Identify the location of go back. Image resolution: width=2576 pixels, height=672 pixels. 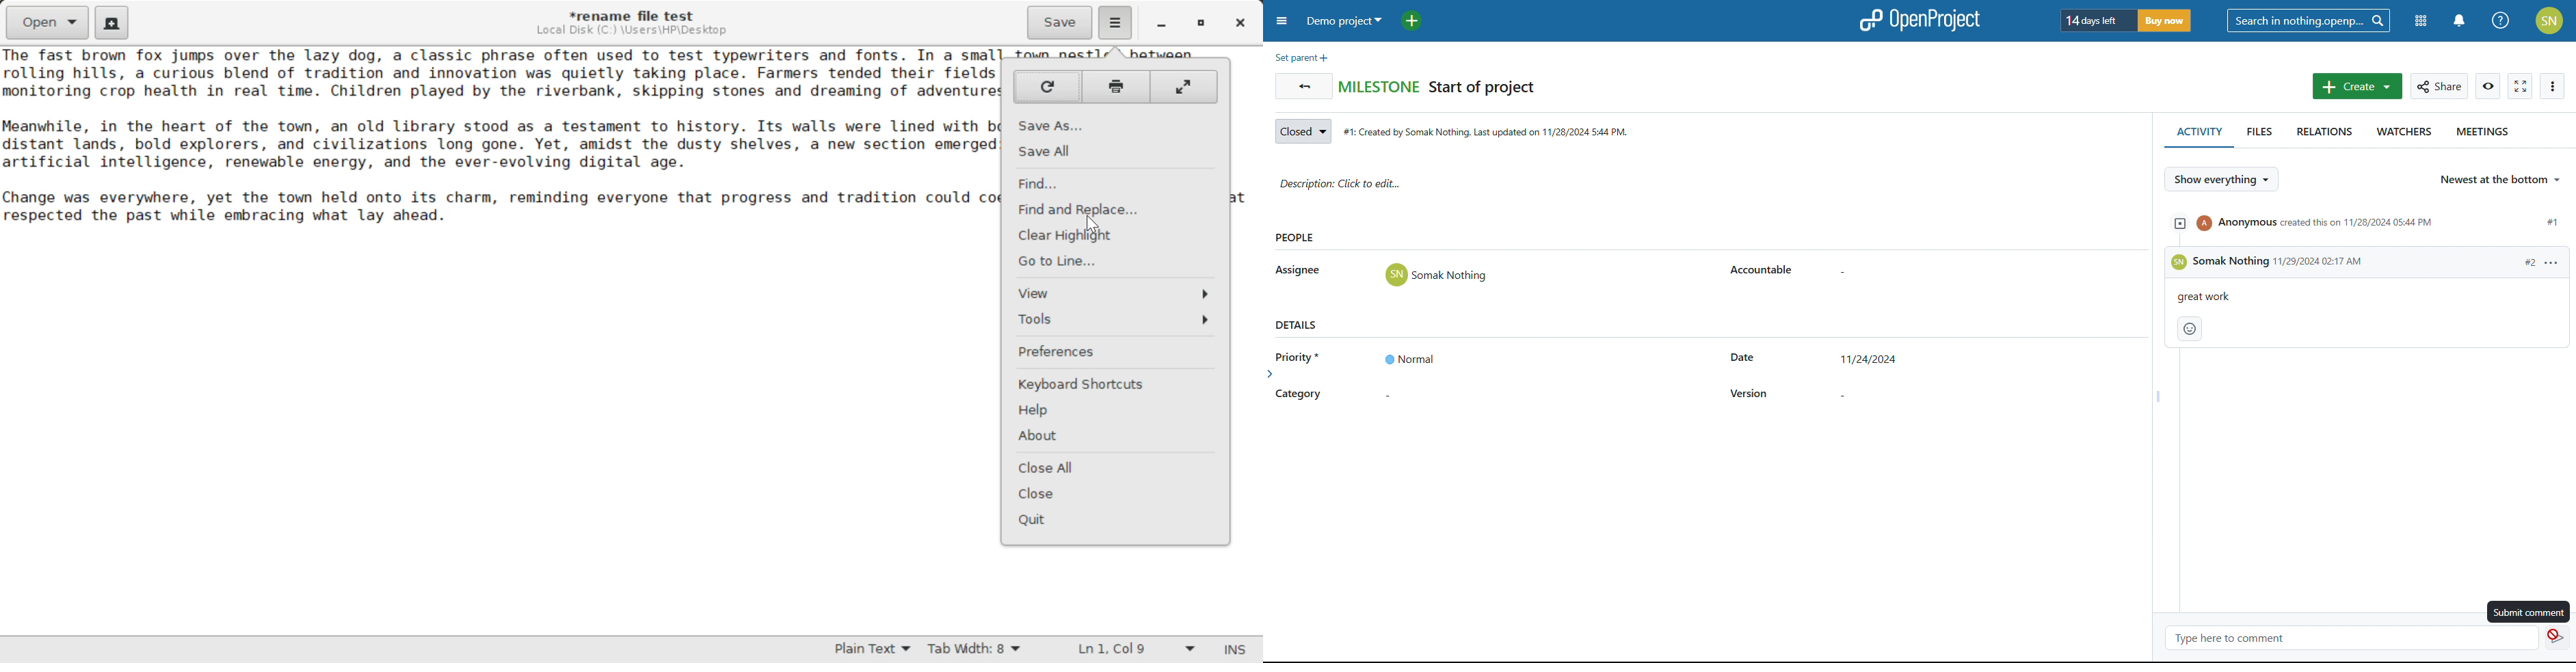
(1304, 86).